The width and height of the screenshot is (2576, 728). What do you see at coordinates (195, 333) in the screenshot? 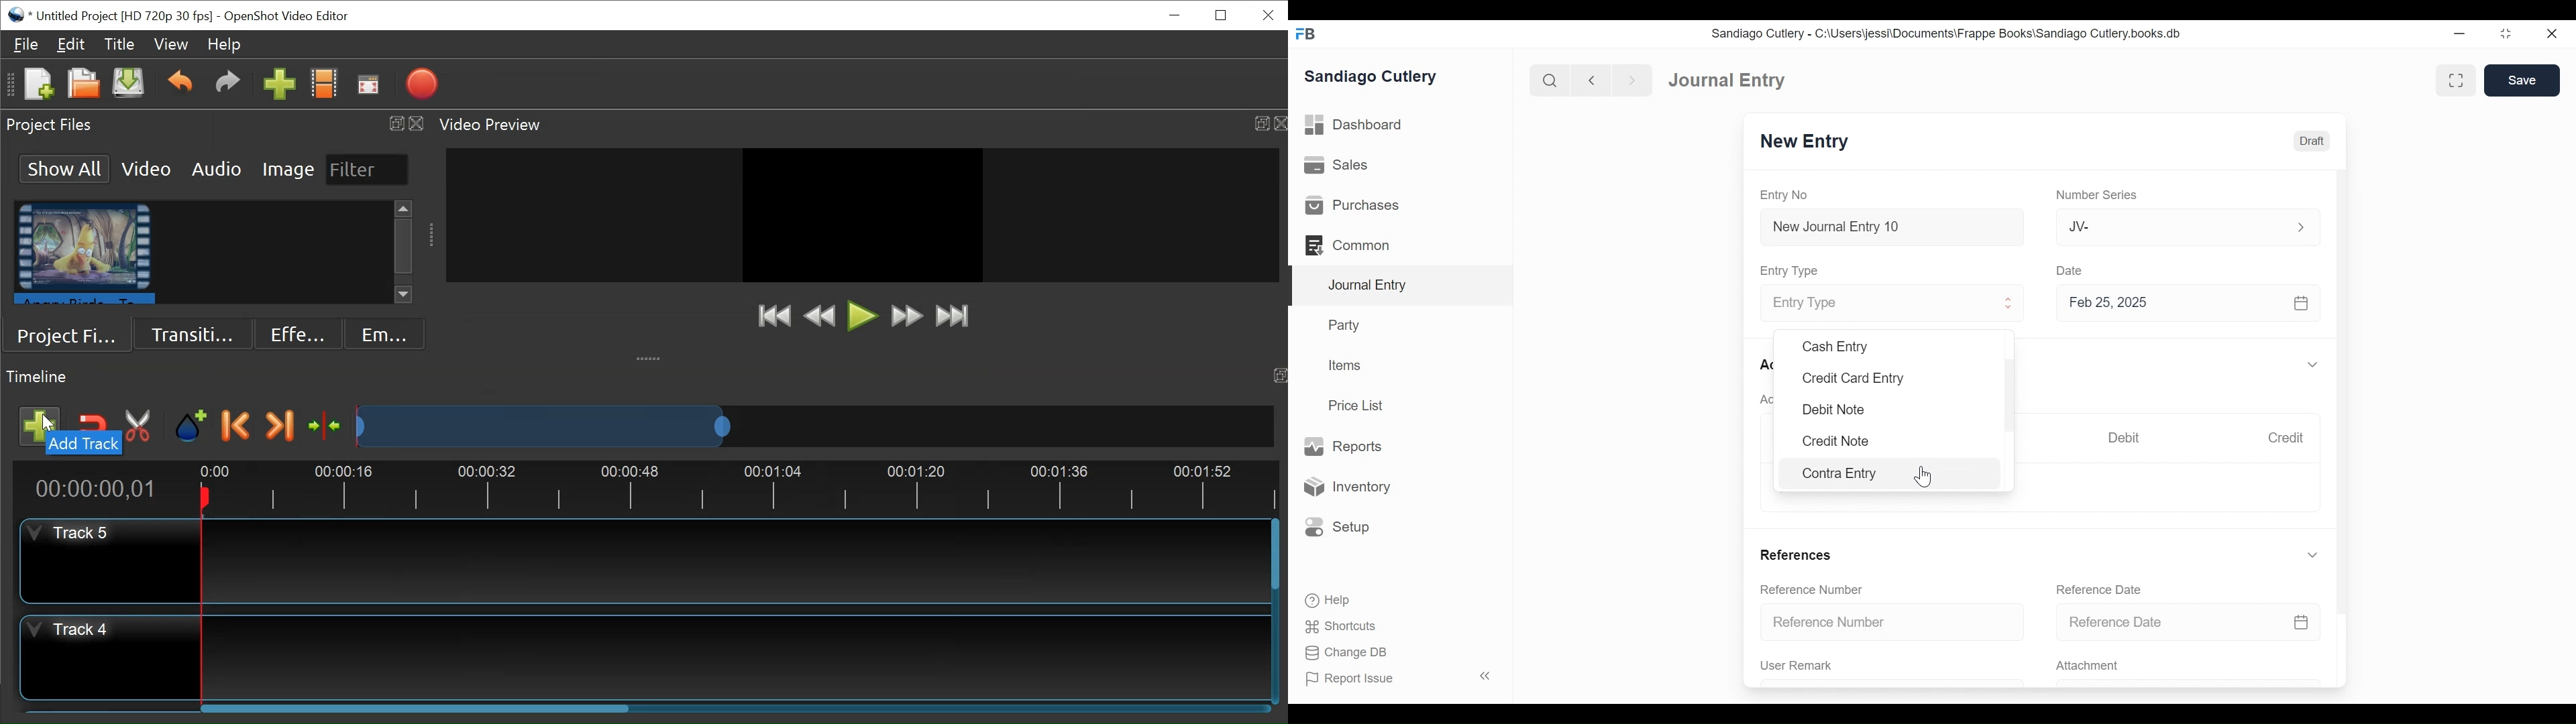
I see `Transition` at bounding box center [195, 333].